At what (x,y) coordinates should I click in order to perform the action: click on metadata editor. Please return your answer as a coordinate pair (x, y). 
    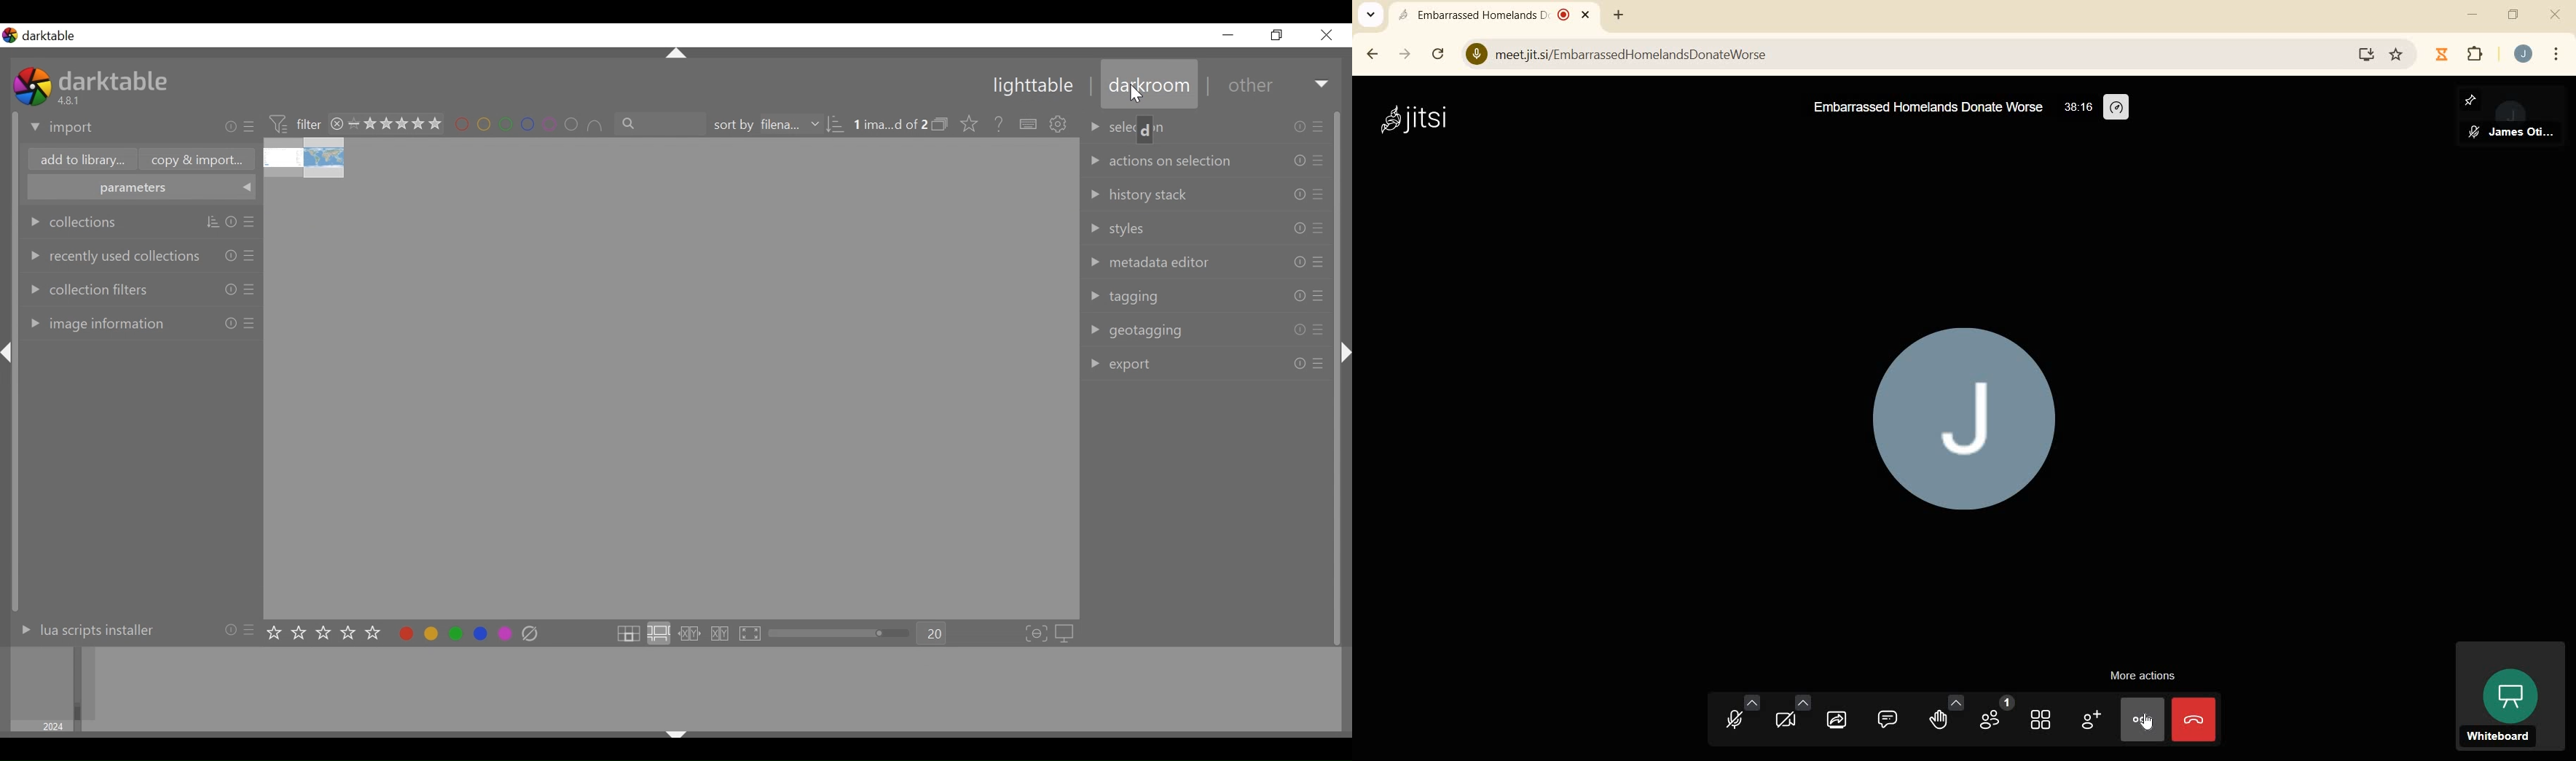
    Looking at the image, I should click on (1165, 260).